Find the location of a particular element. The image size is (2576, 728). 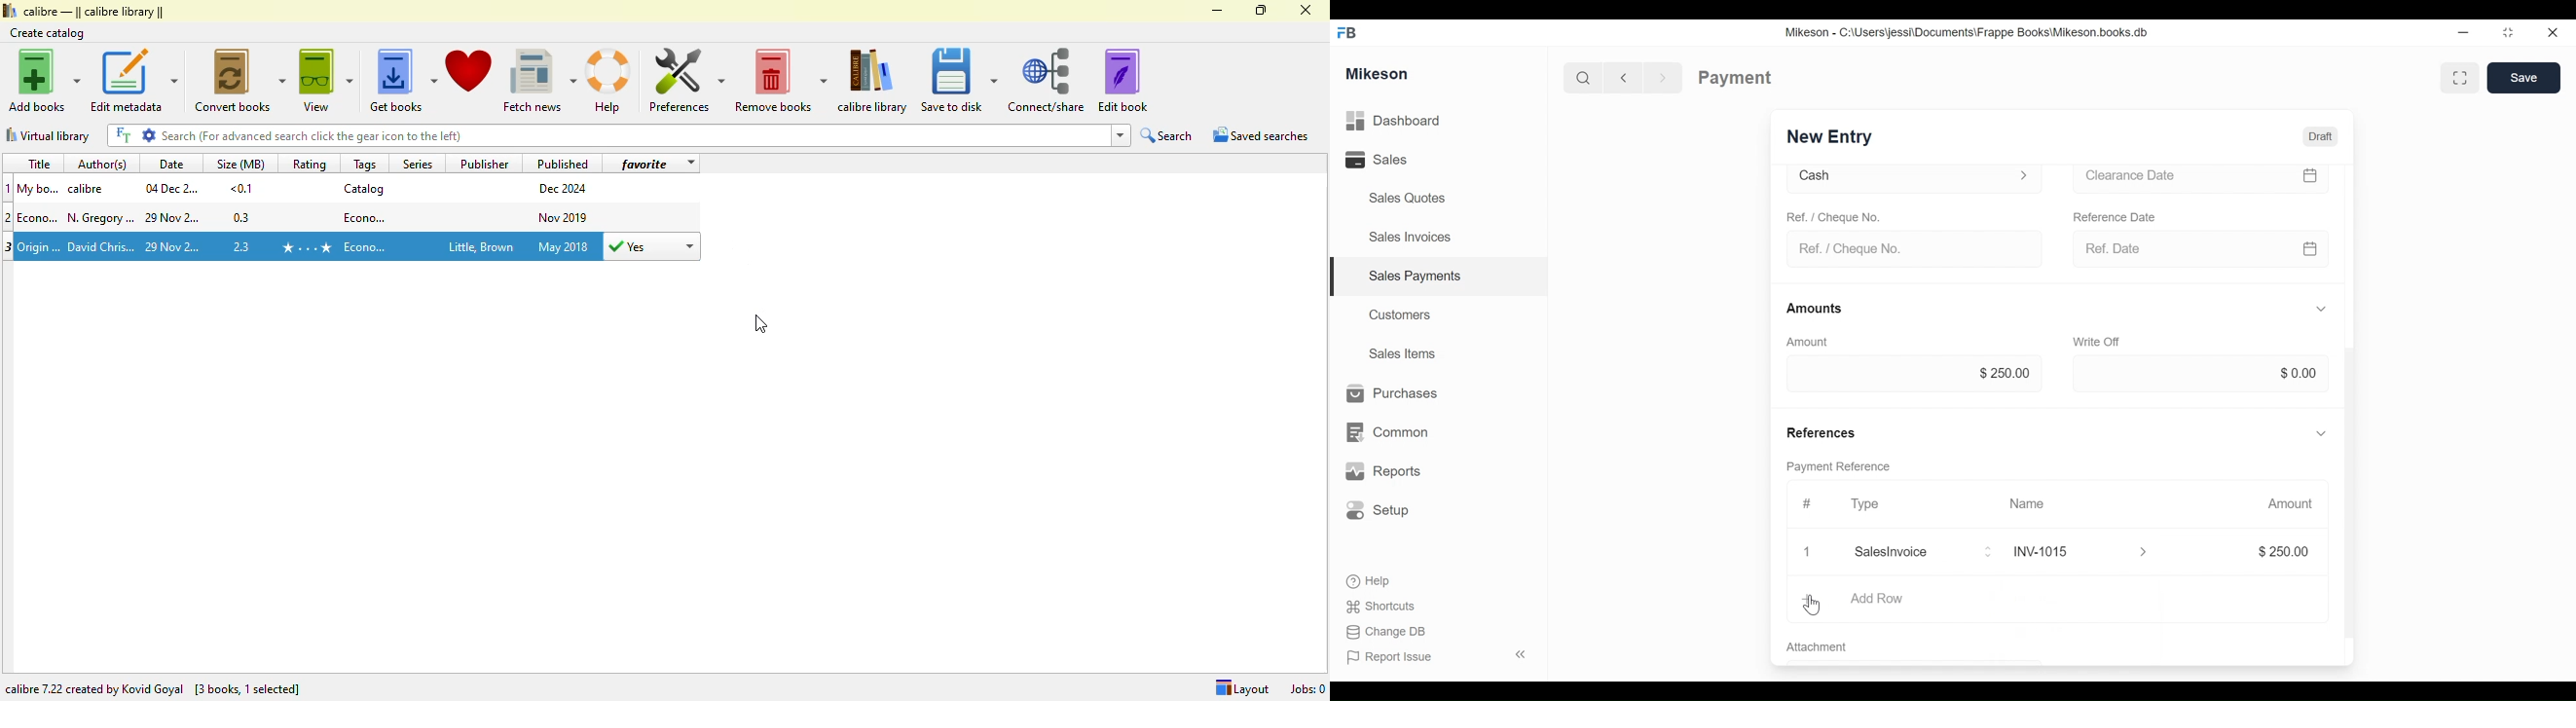

save to disk is located at coordinates (959, 81).